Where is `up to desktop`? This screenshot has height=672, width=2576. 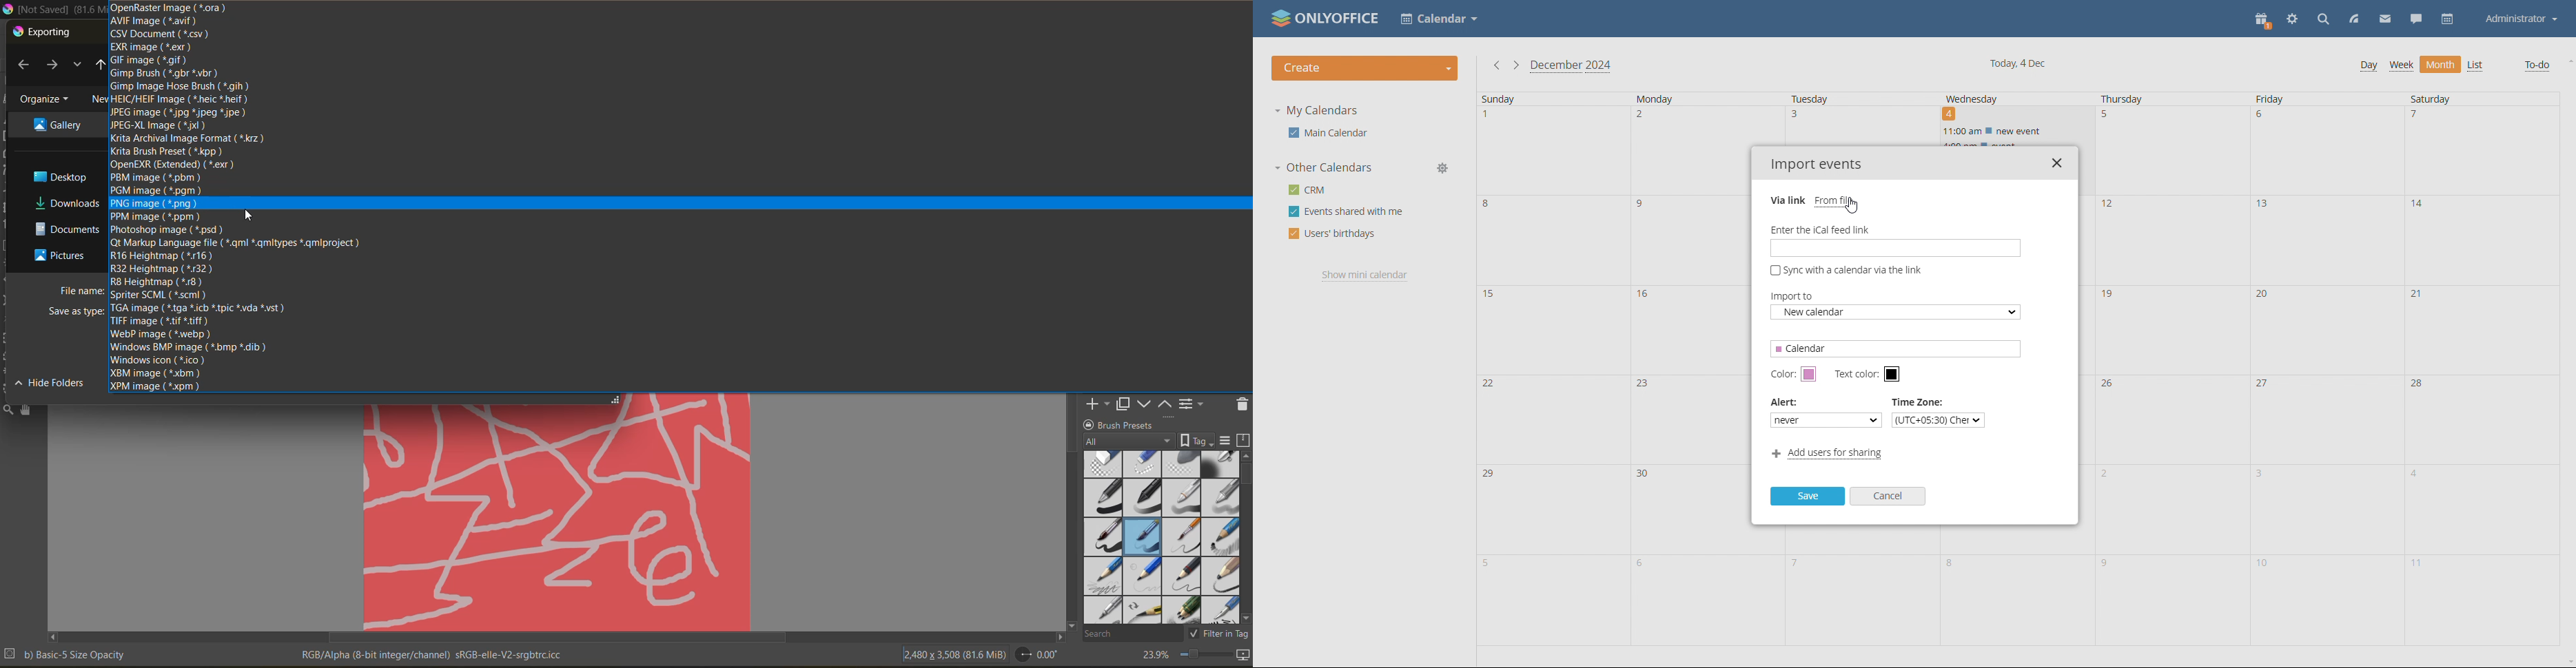 up to desktop is located at coordinates (97, 67).